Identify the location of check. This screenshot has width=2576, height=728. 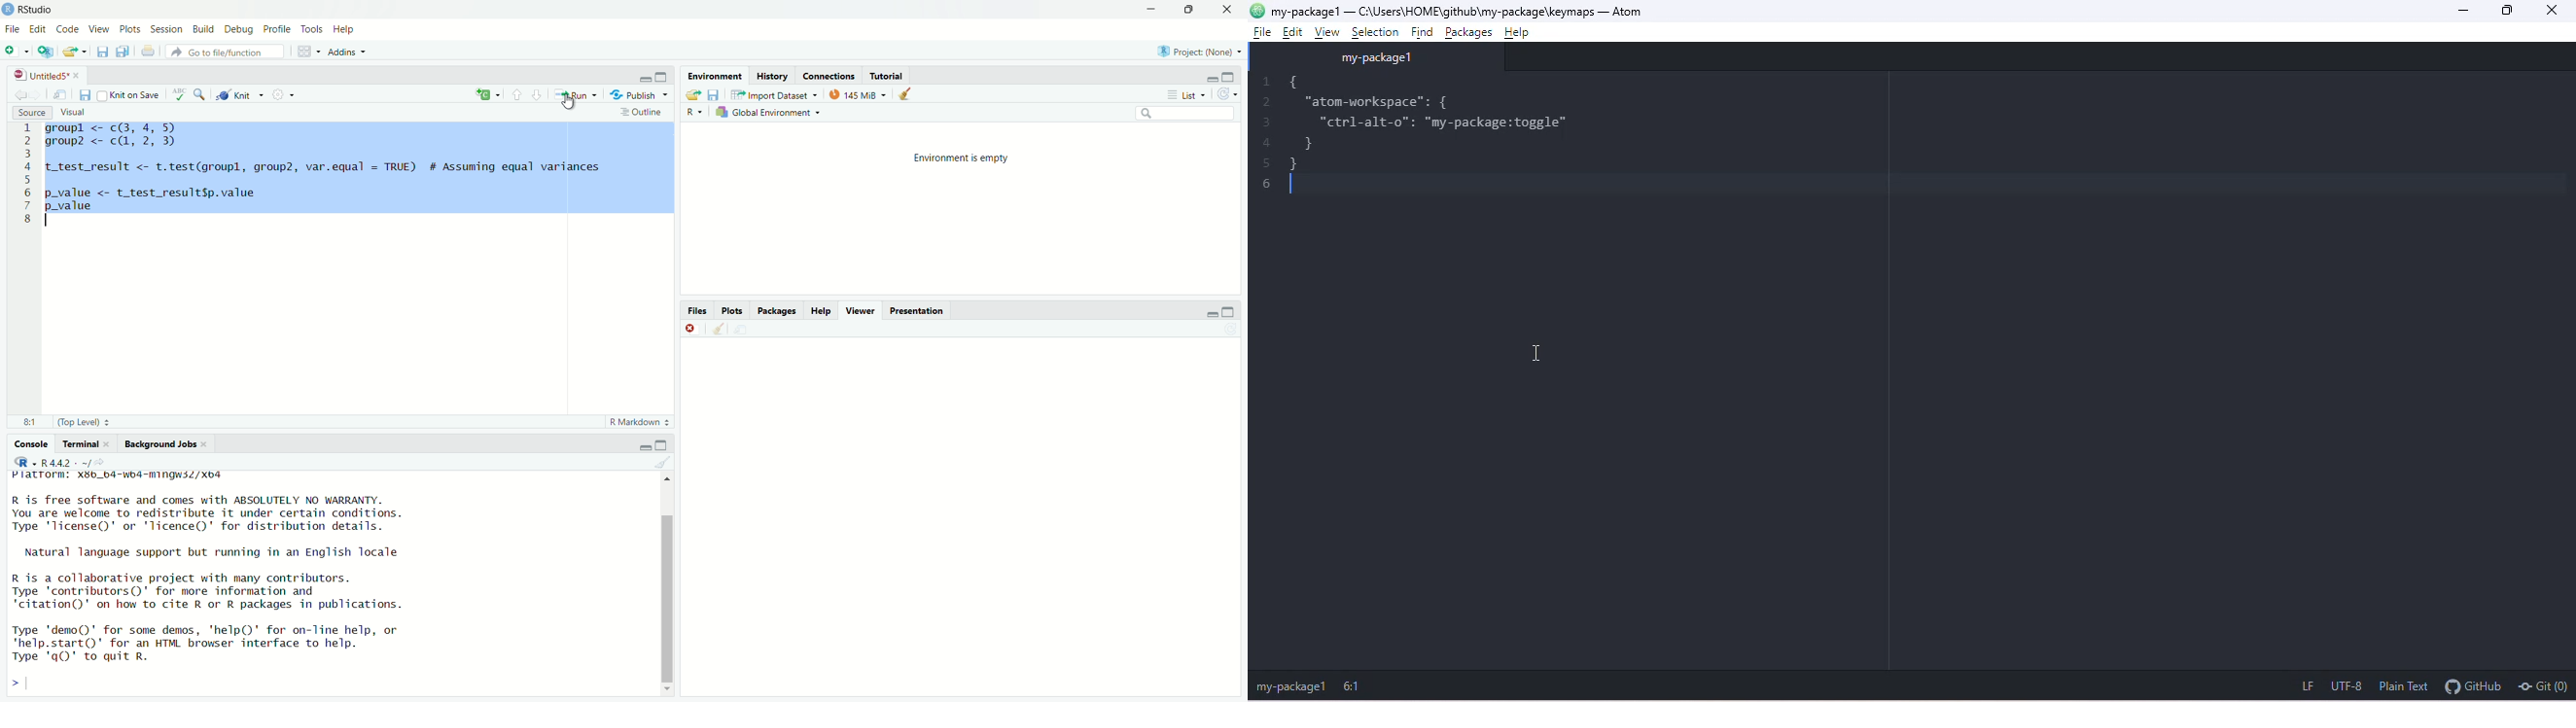
(181, 93).